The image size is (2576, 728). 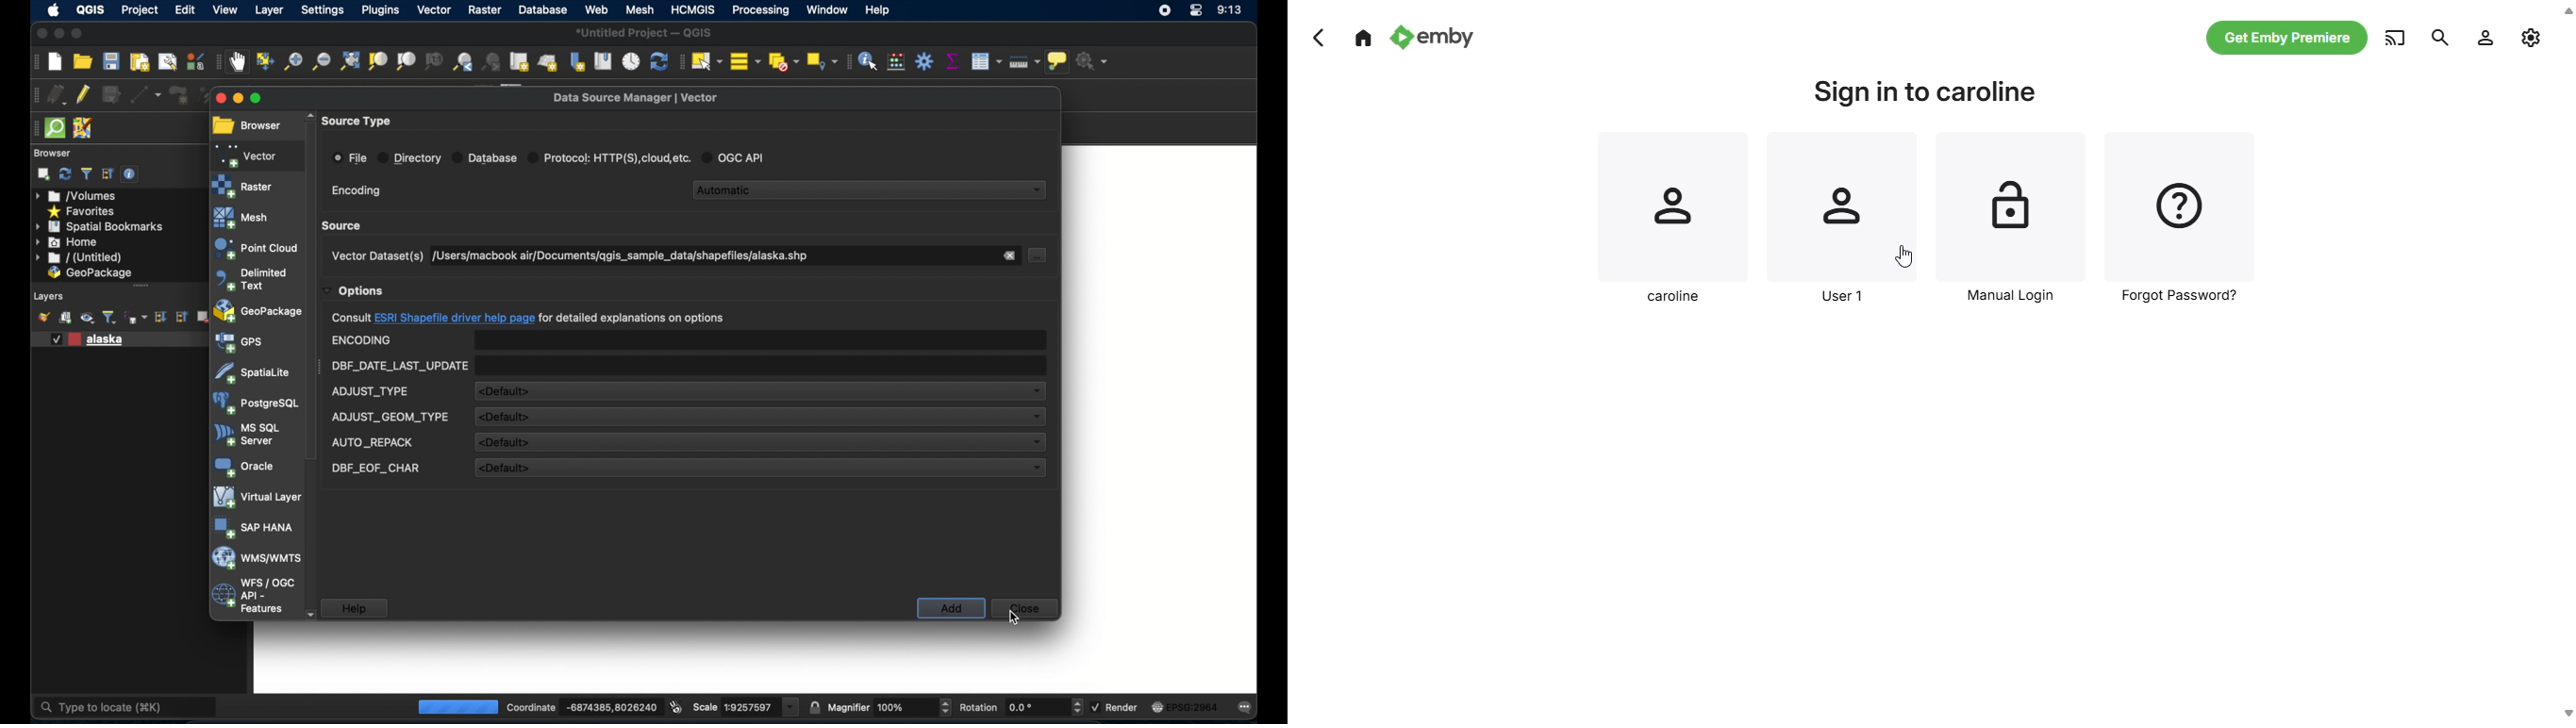 What do you see at coordinates (812, 707) in the screenshot?
I see `lock scale` at bounding box center [812, 707].